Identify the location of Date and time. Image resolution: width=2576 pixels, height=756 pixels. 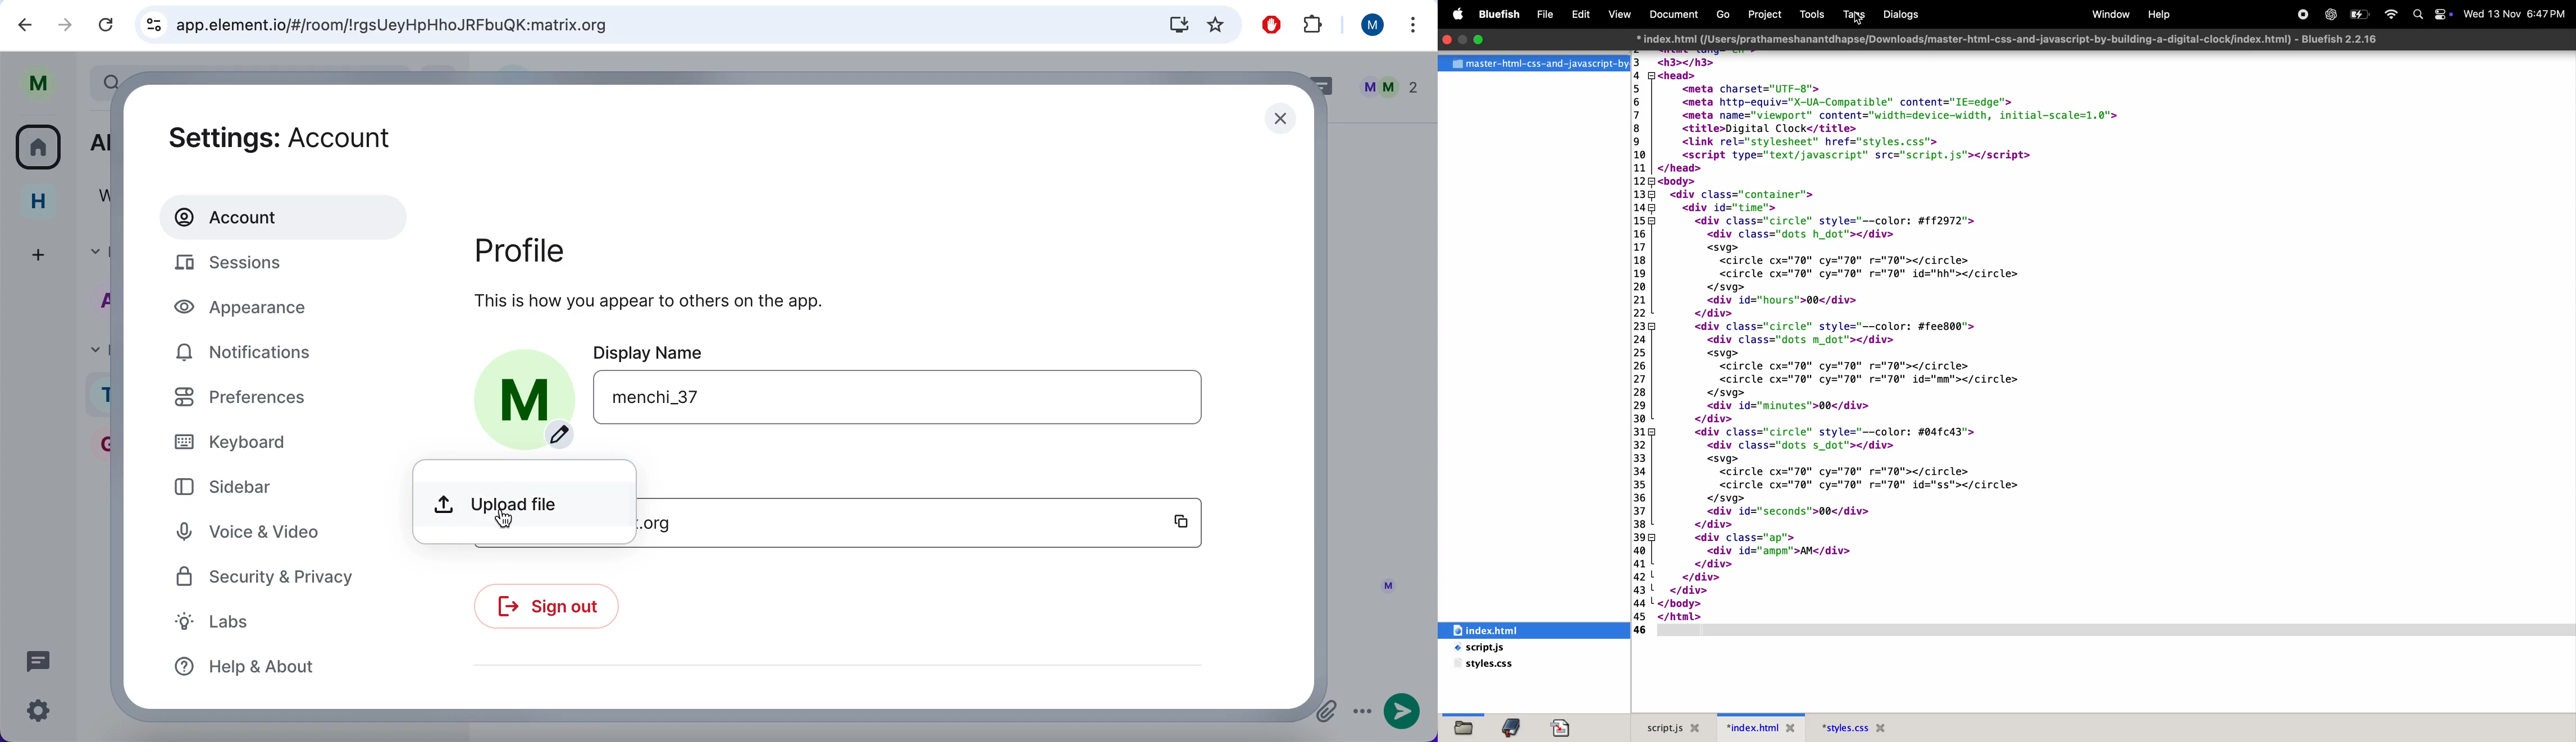
(2518, 13).